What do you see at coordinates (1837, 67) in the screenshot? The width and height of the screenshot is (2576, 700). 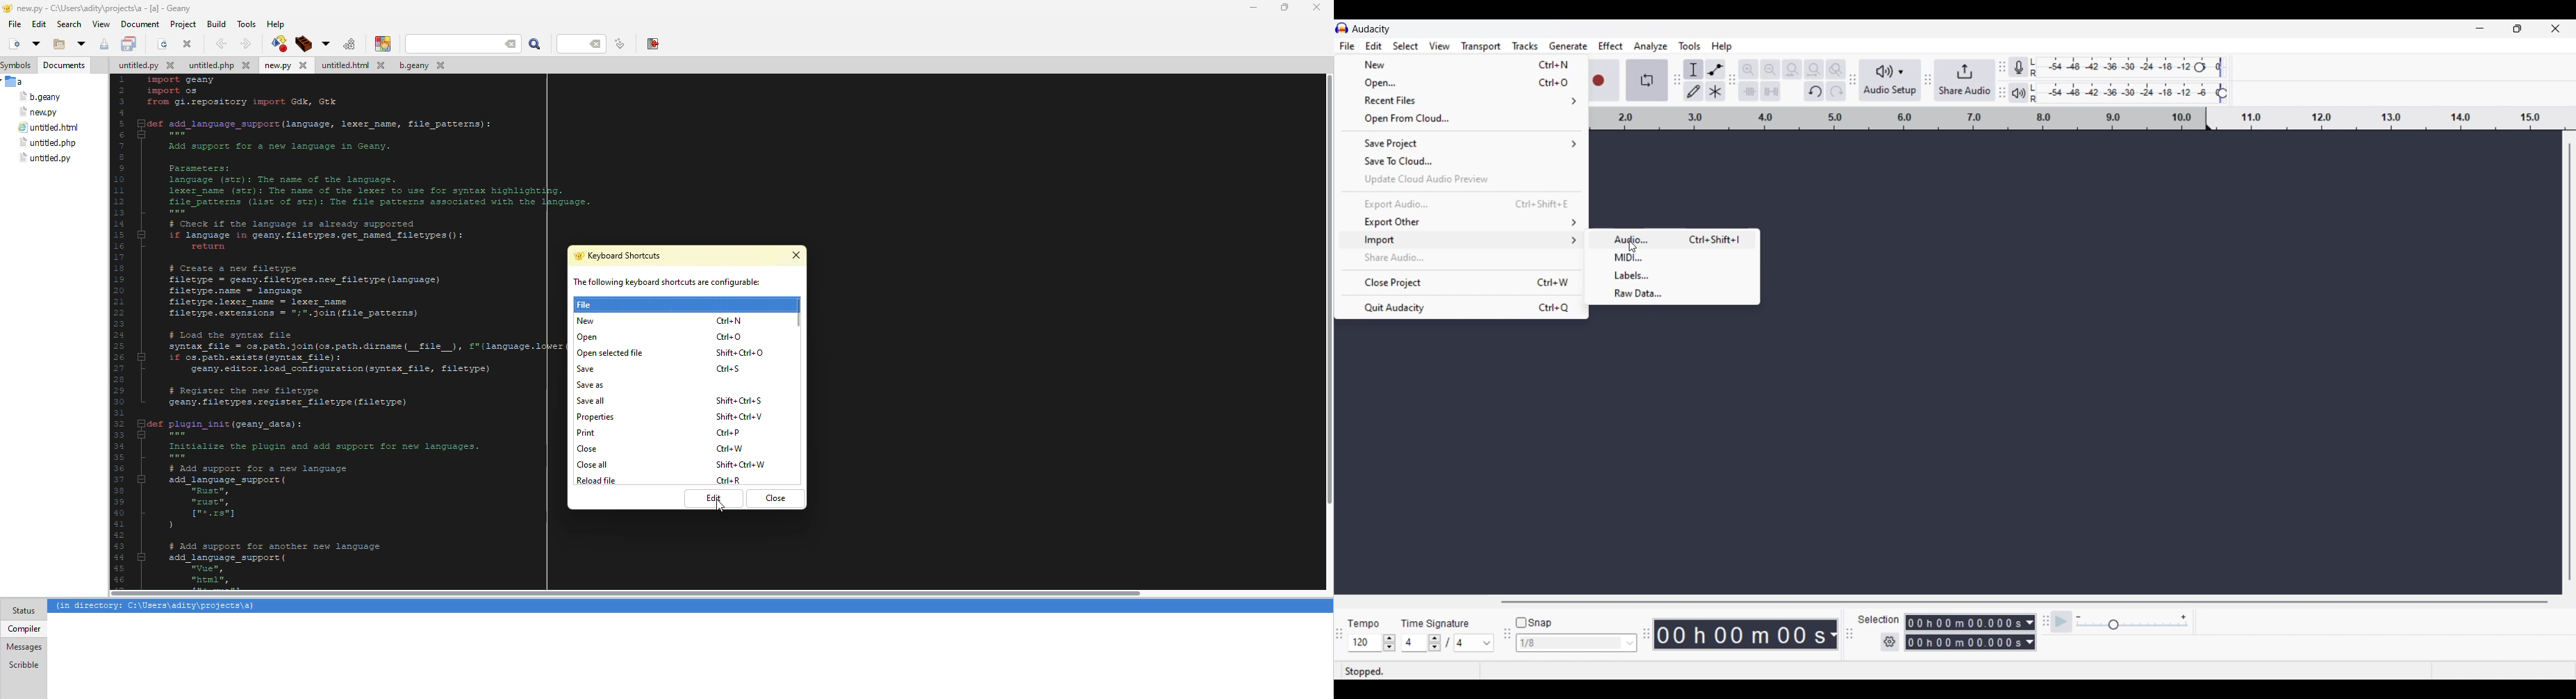 I see `Zoom toggle` at bounding box center [1837, 67].